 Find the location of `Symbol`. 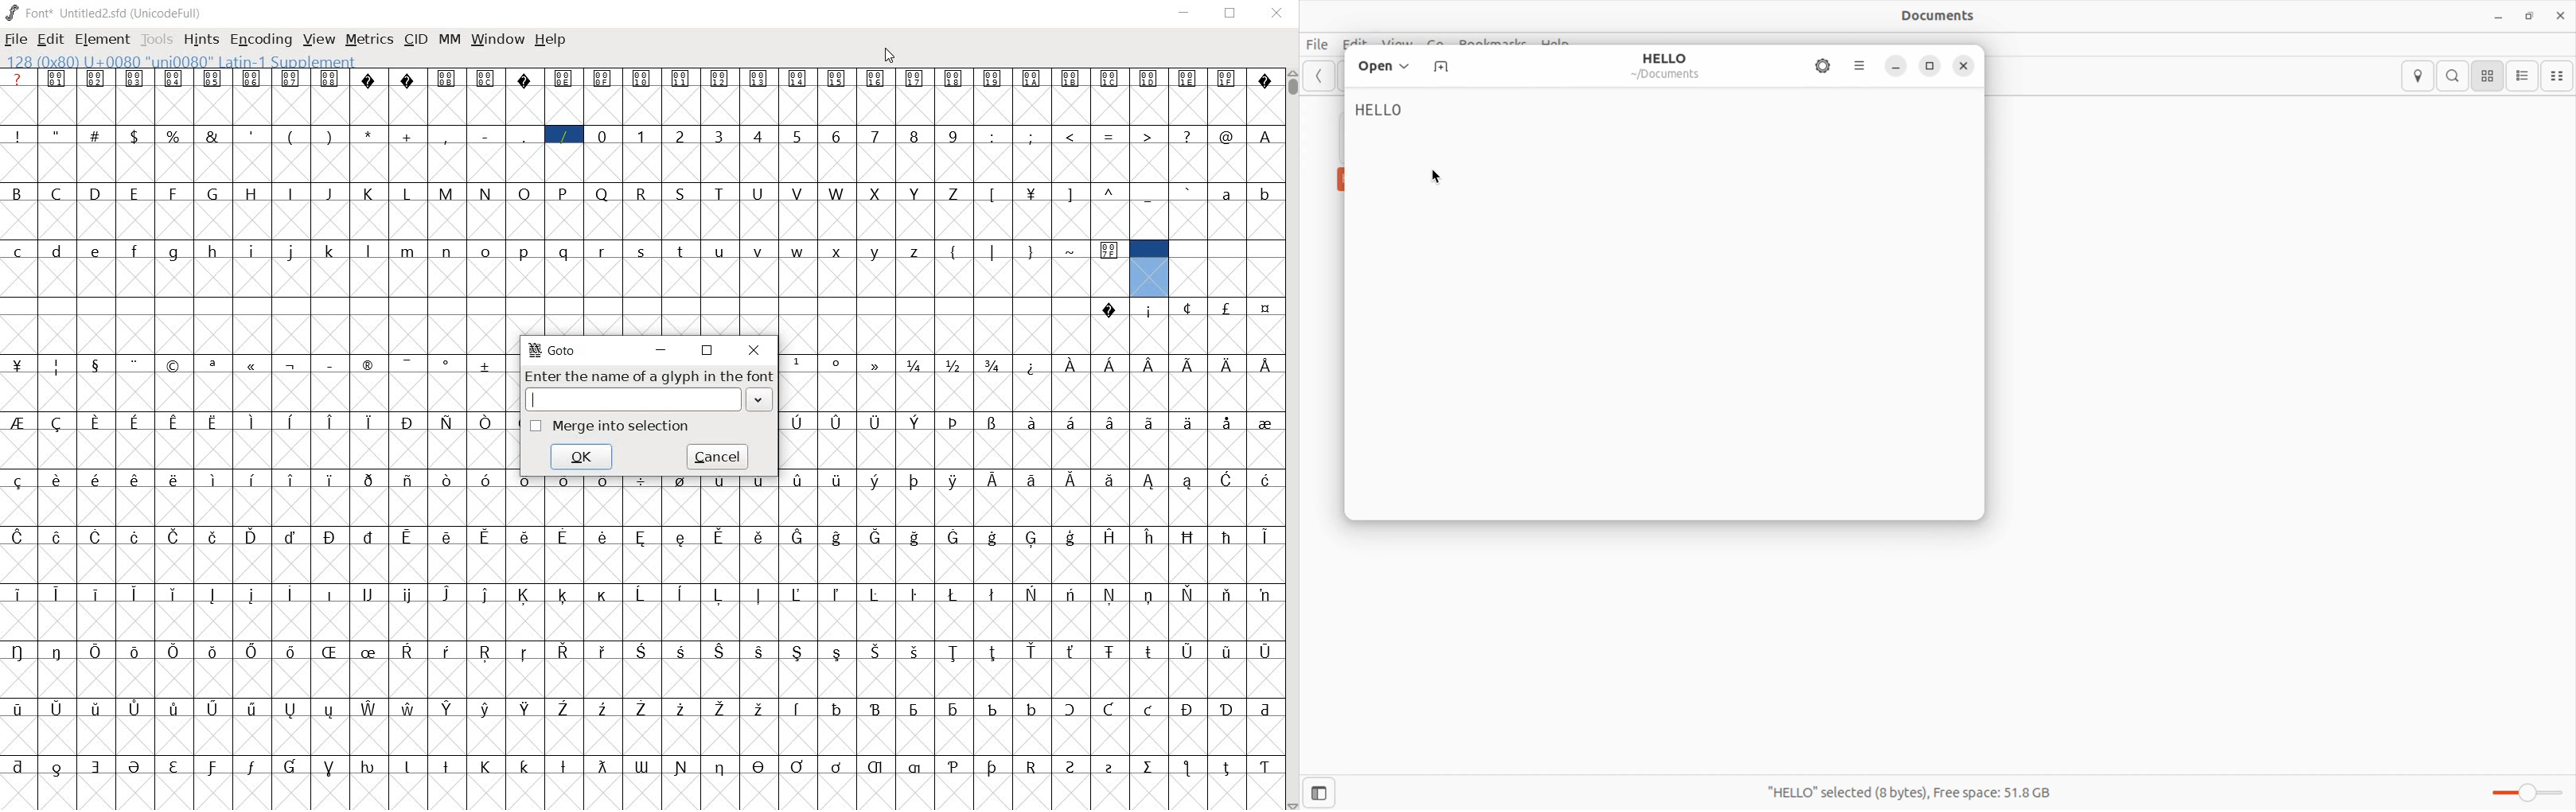

Symbol is located at coordinates (214, 765).